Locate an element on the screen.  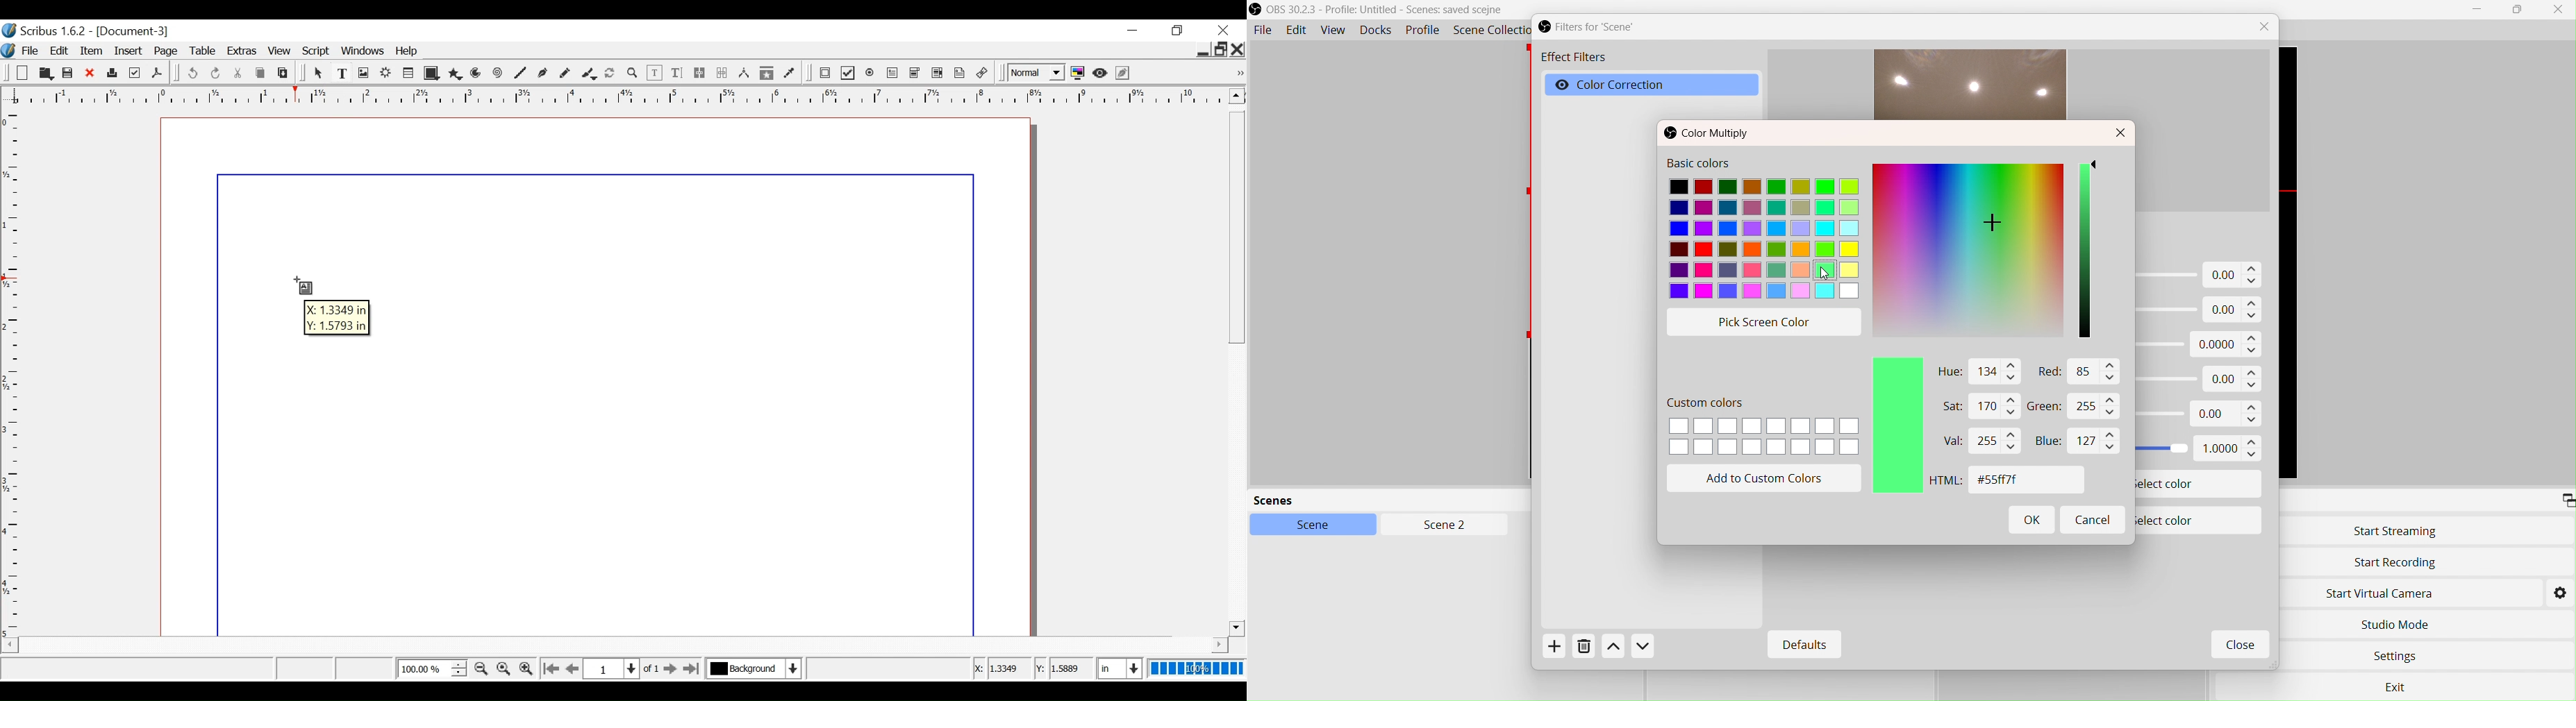
Add to Custom Colors is located at coordinates (1768, 479).